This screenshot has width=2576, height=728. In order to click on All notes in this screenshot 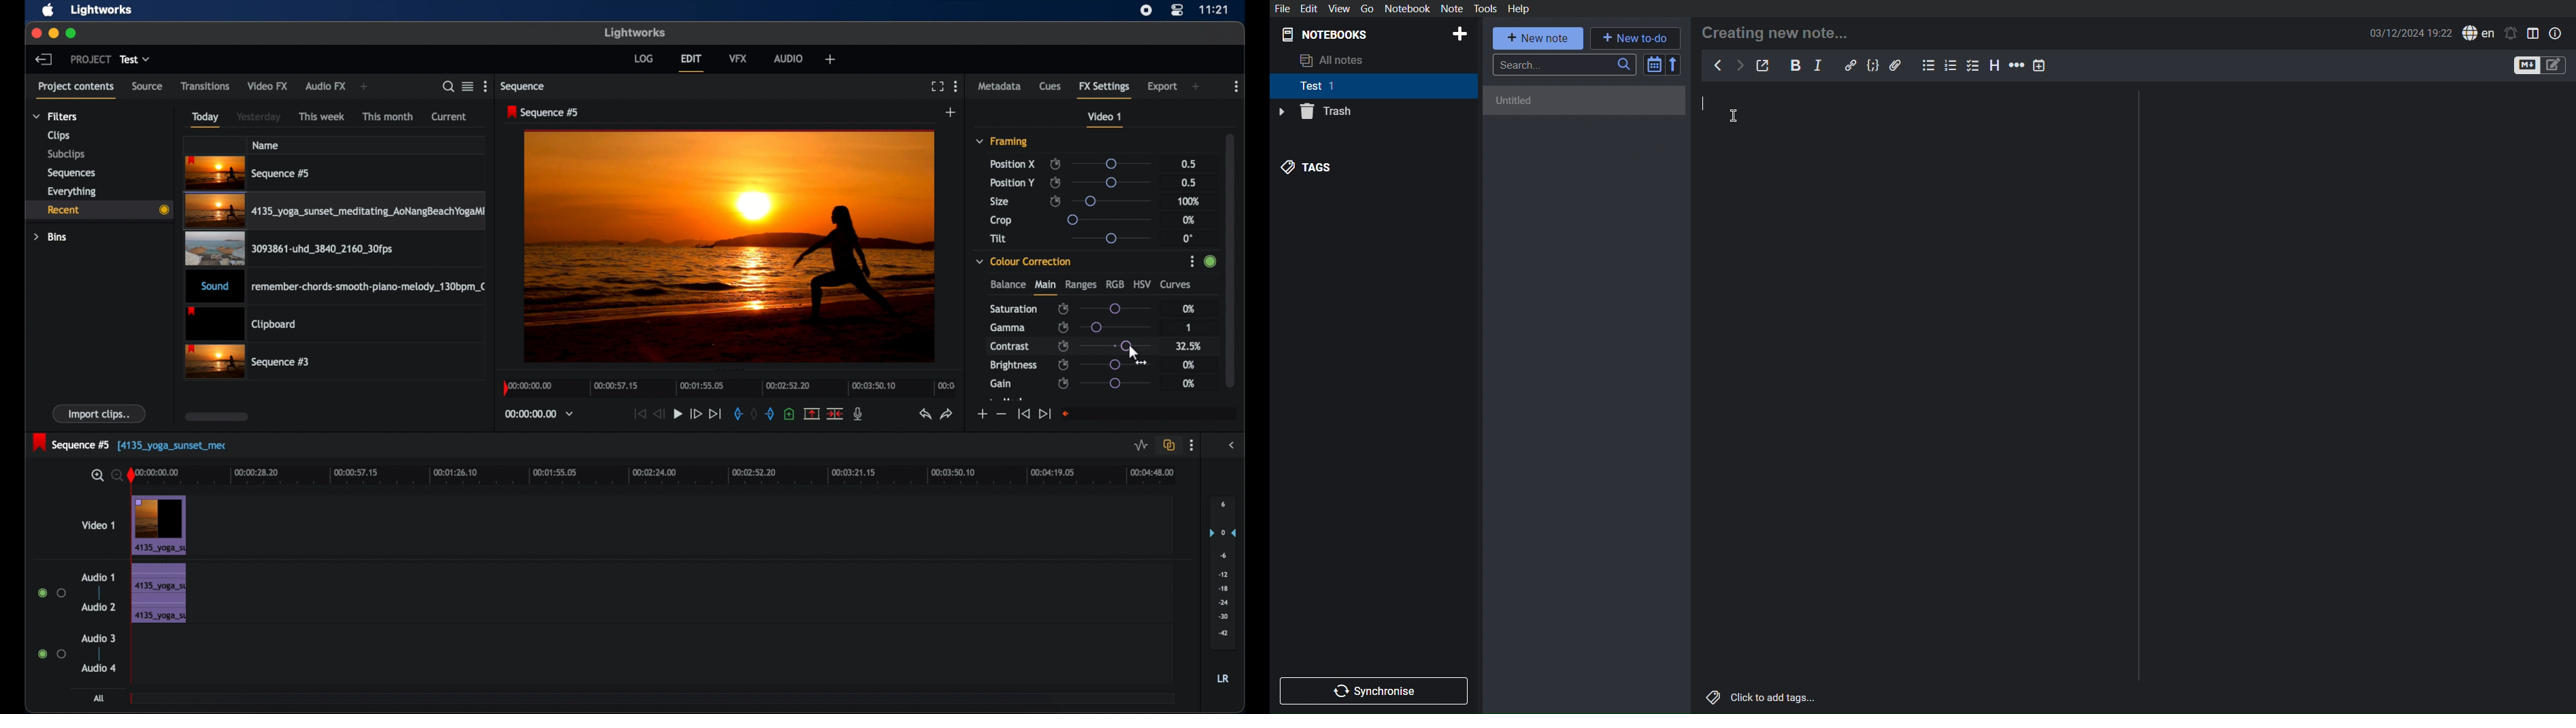, I will do `click(1335, 62)`.